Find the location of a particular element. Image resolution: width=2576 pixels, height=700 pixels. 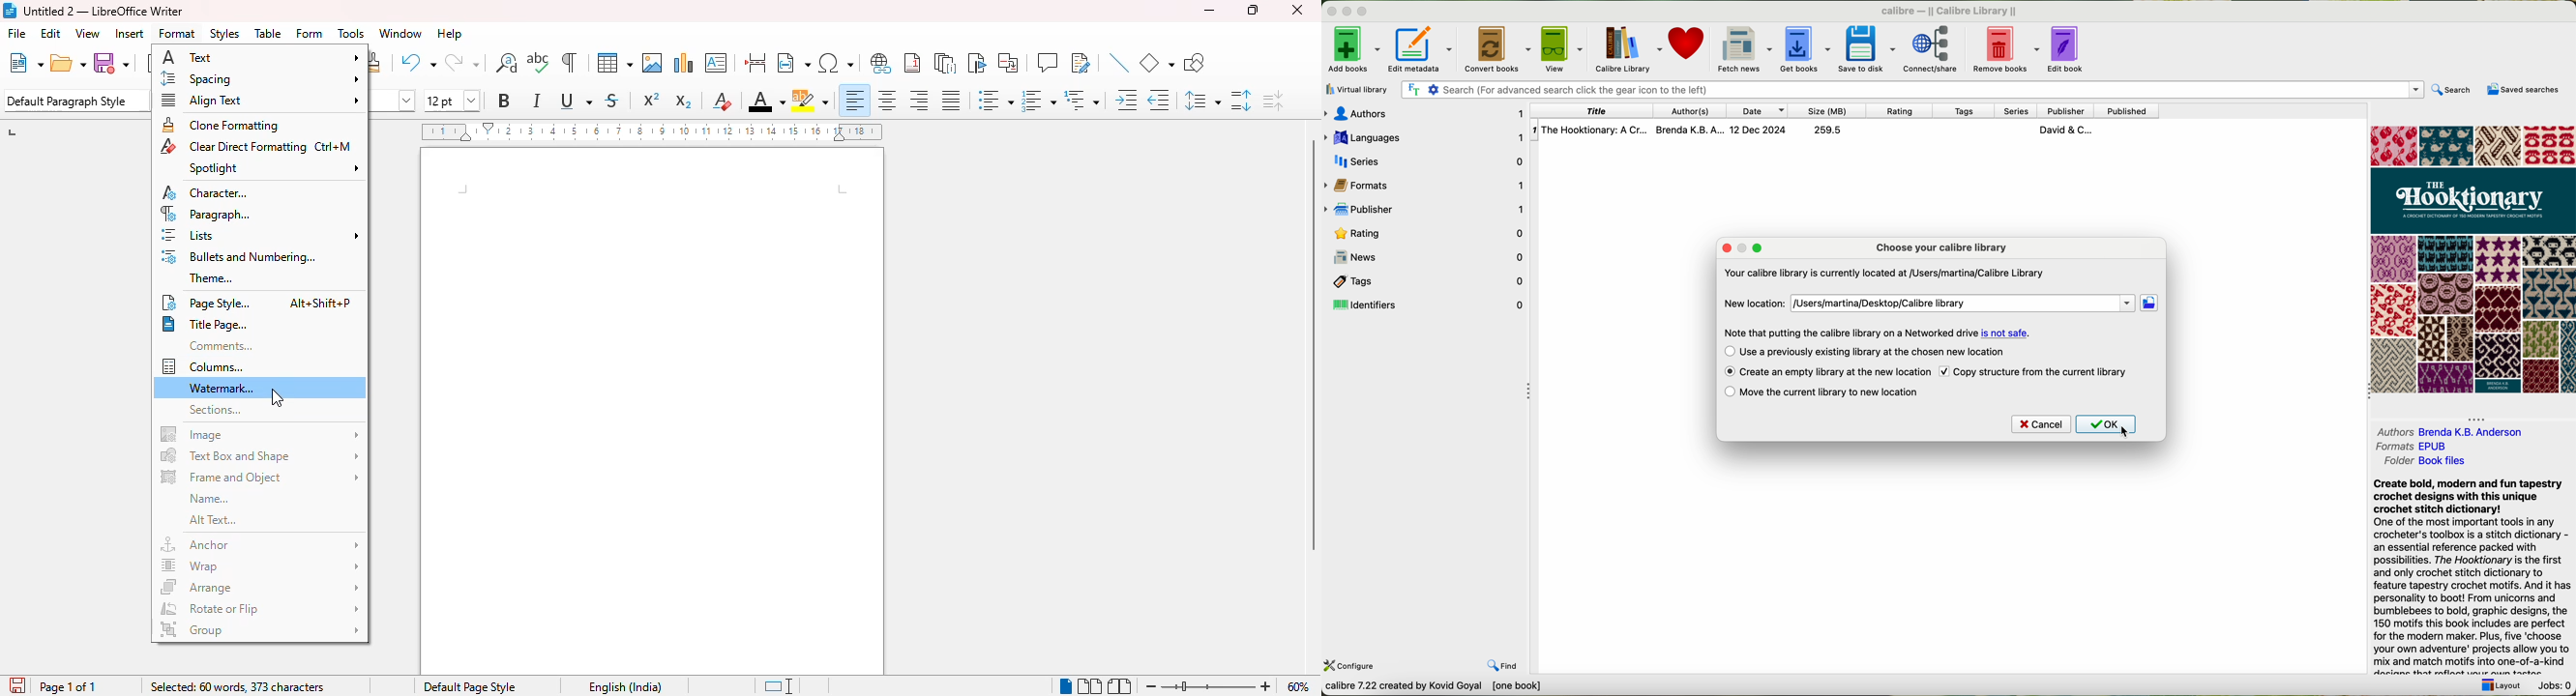

authors is located at coordinates (1694, 111).